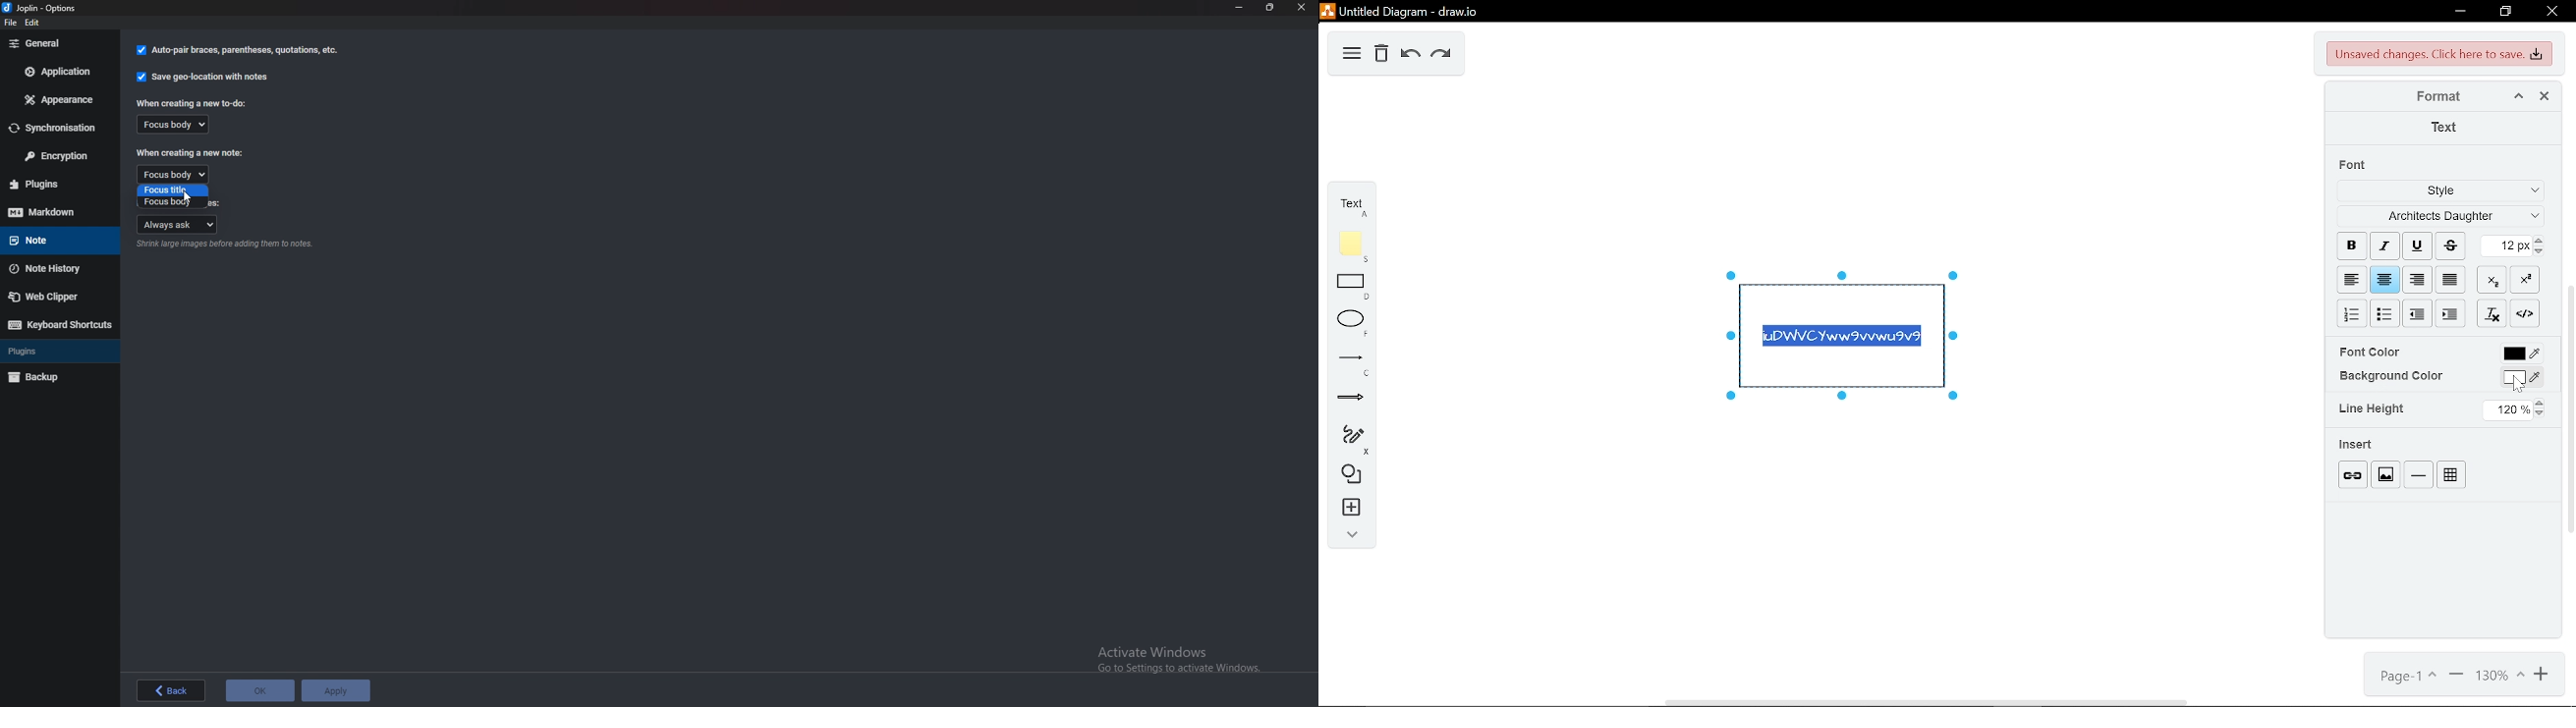 Image resolution: width=2576 pixels, height=728 pixels. Describe the element at coordinates (172, 174) in the screenshot. I see `Focus body` at that location.